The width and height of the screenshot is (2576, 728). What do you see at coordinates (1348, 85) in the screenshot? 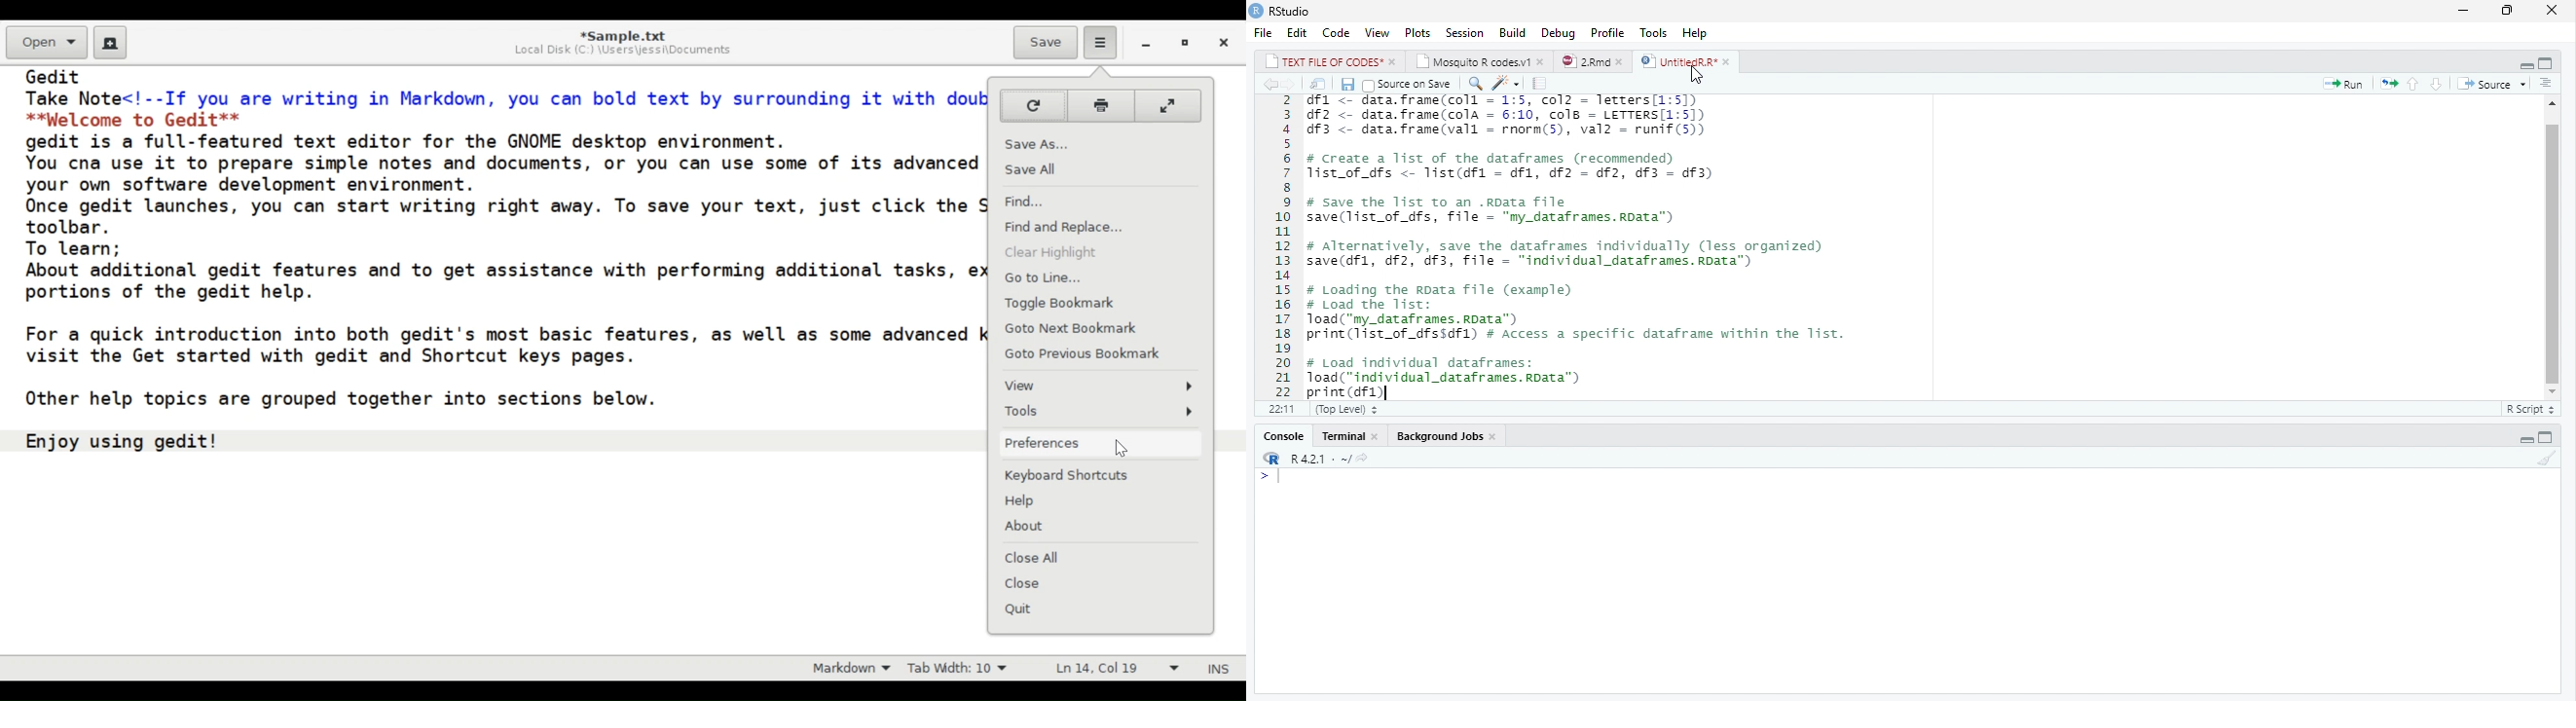
I see `Save` at bounding box center [1348, 85].